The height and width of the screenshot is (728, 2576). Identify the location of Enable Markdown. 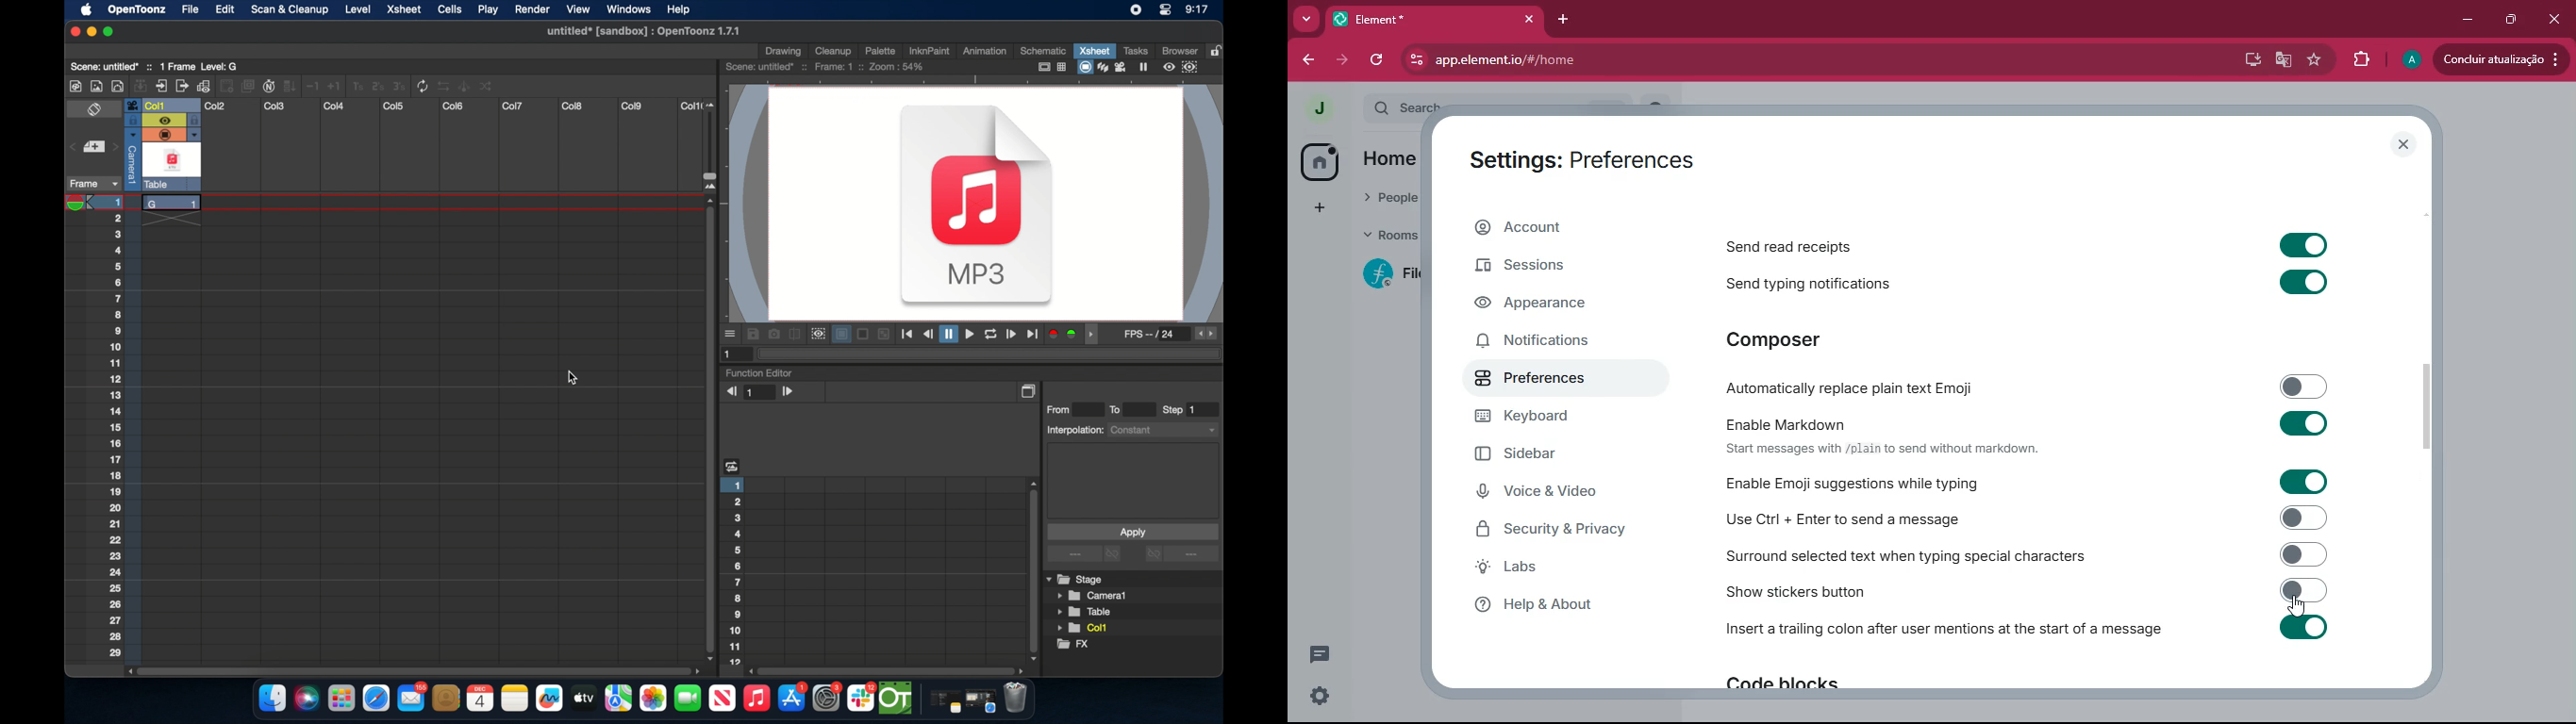
(2029, 423).